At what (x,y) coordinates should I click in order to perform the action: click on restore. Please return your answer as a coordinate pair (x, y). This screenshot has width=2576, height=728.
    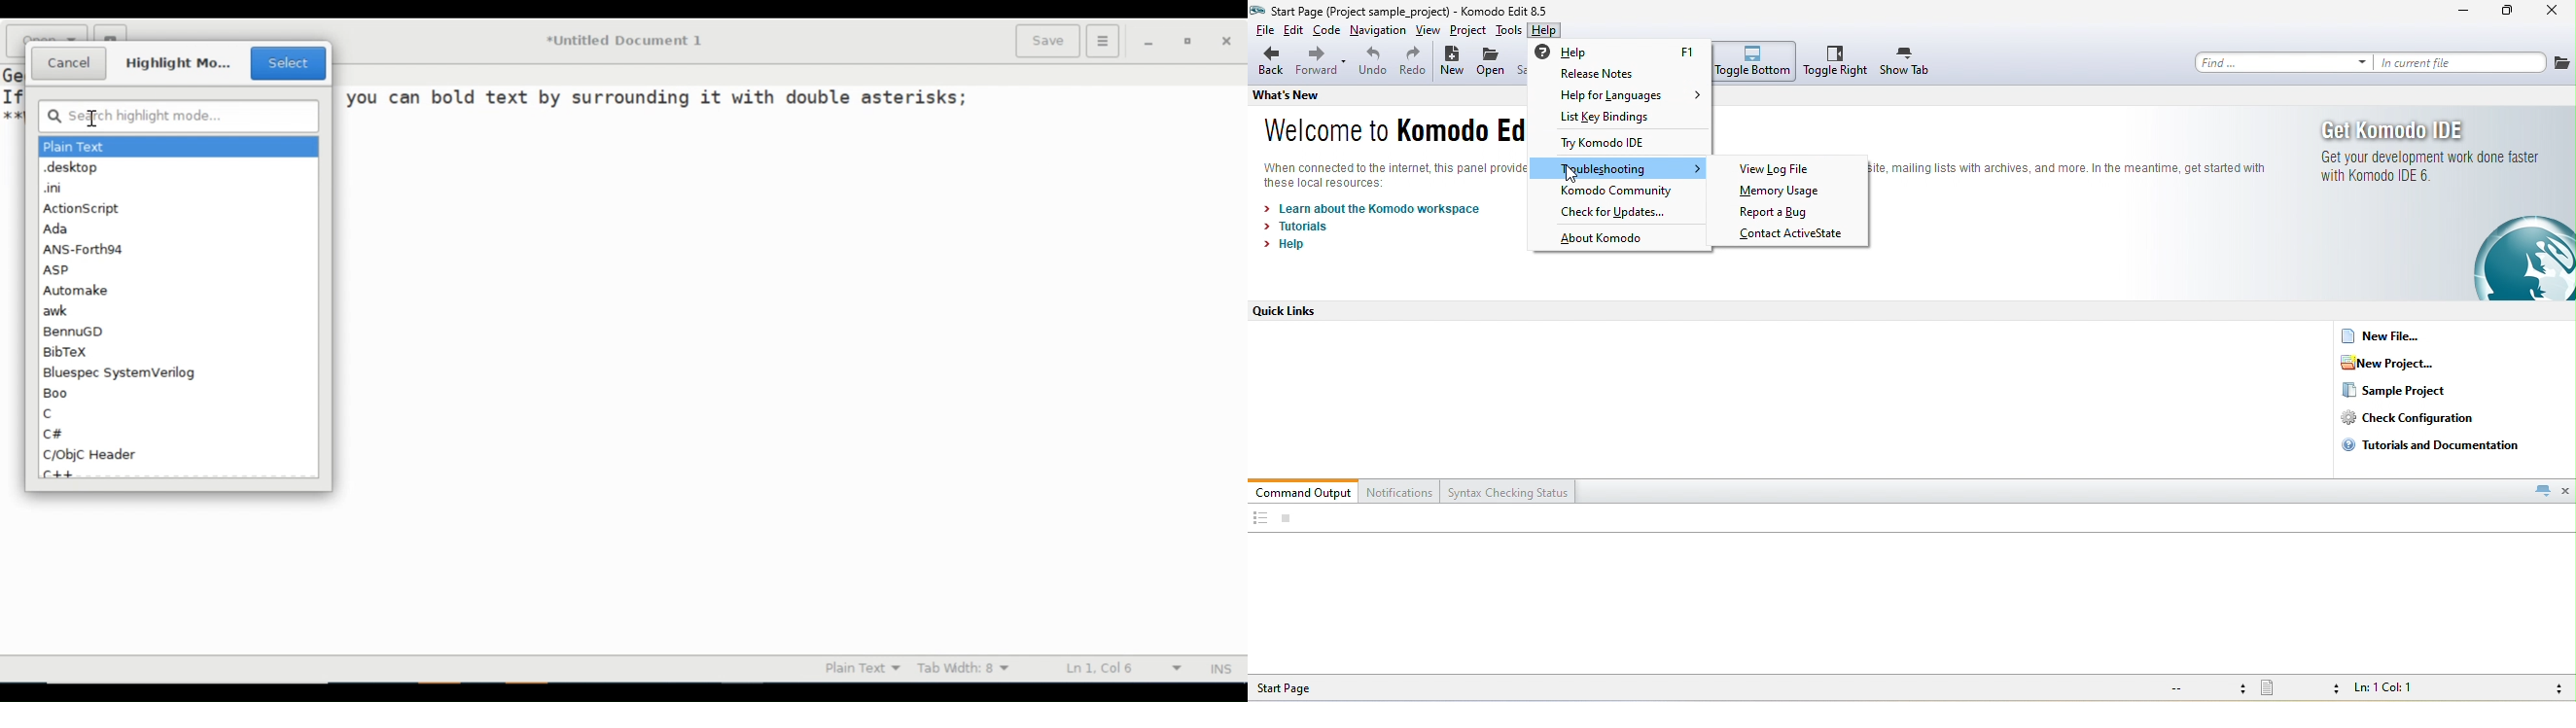
    Looking at the image, I should click on (1192, 41).